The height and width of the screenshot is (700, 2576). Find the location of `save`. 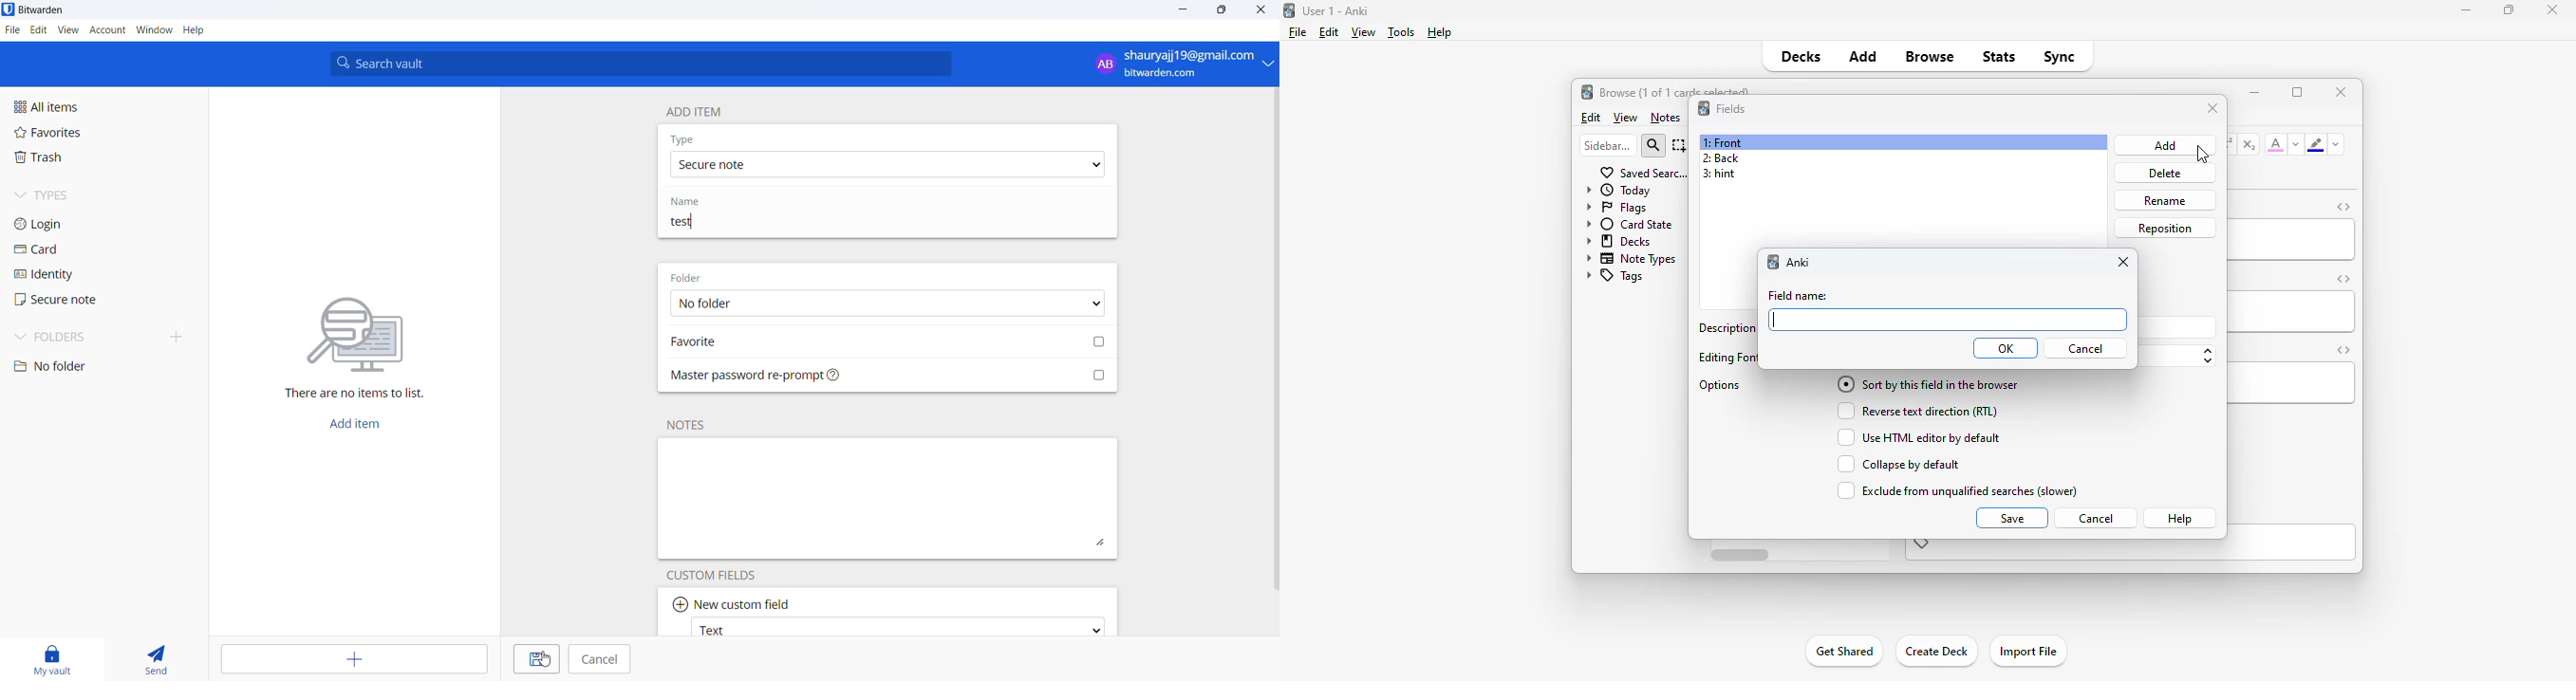

save is located at coordinates (2013, 518).